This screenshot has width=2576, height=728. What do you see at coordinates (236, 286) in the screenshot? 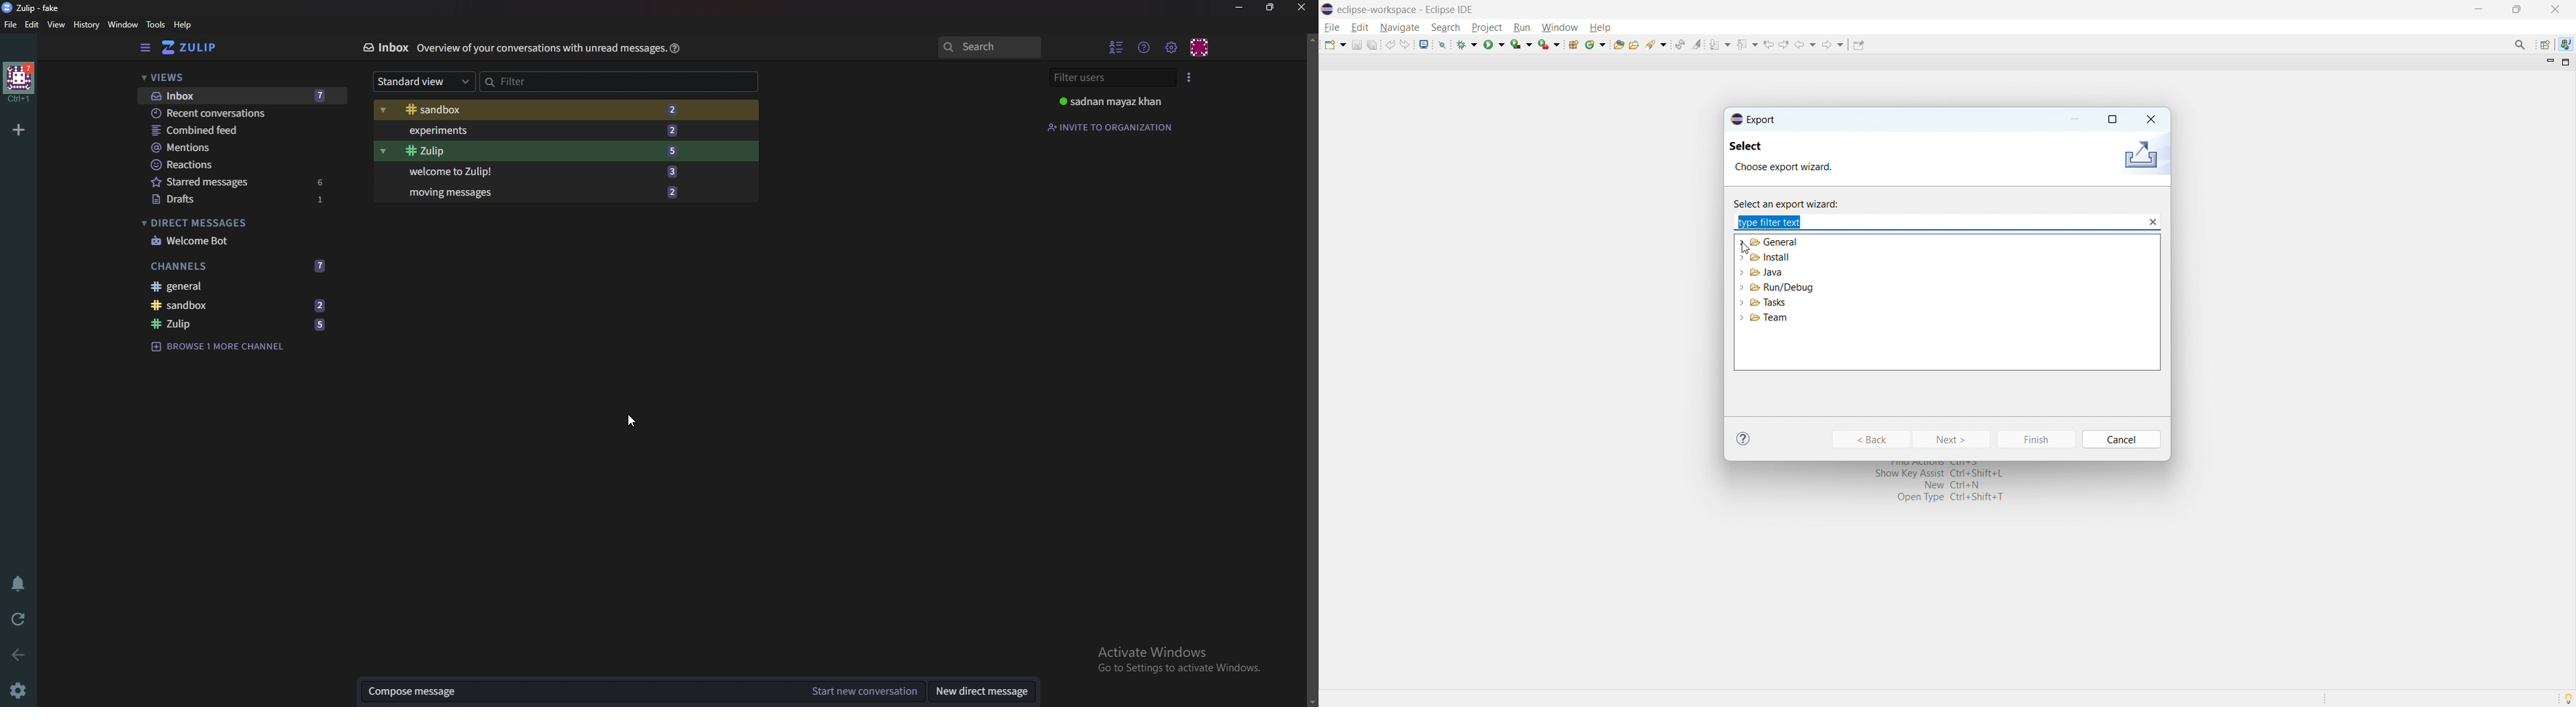
I see `General` at bounding box center [236, 286].